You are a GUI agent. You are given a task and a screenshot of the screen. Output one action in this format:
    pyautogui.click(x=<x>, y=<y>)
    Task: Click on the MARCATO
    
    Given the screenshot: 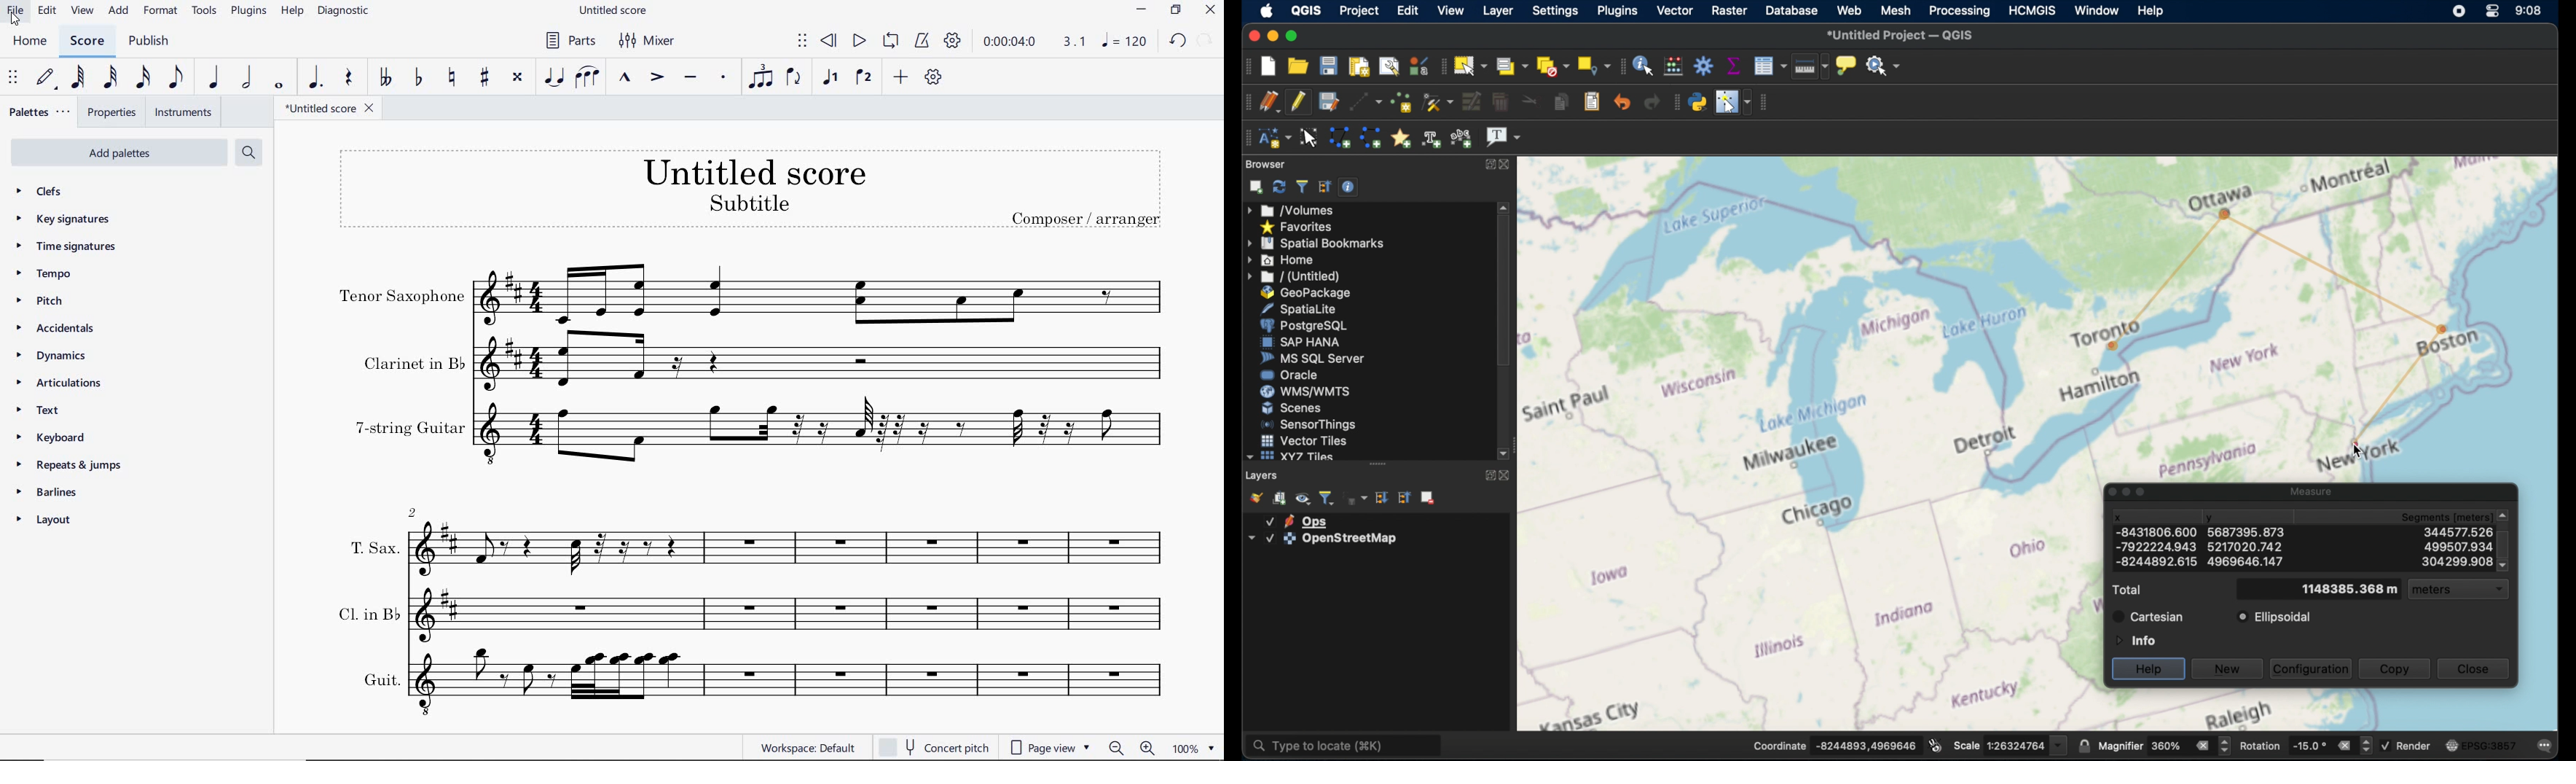 What is the action you would take?
    pyautogui.click(x=625, y=78)
    